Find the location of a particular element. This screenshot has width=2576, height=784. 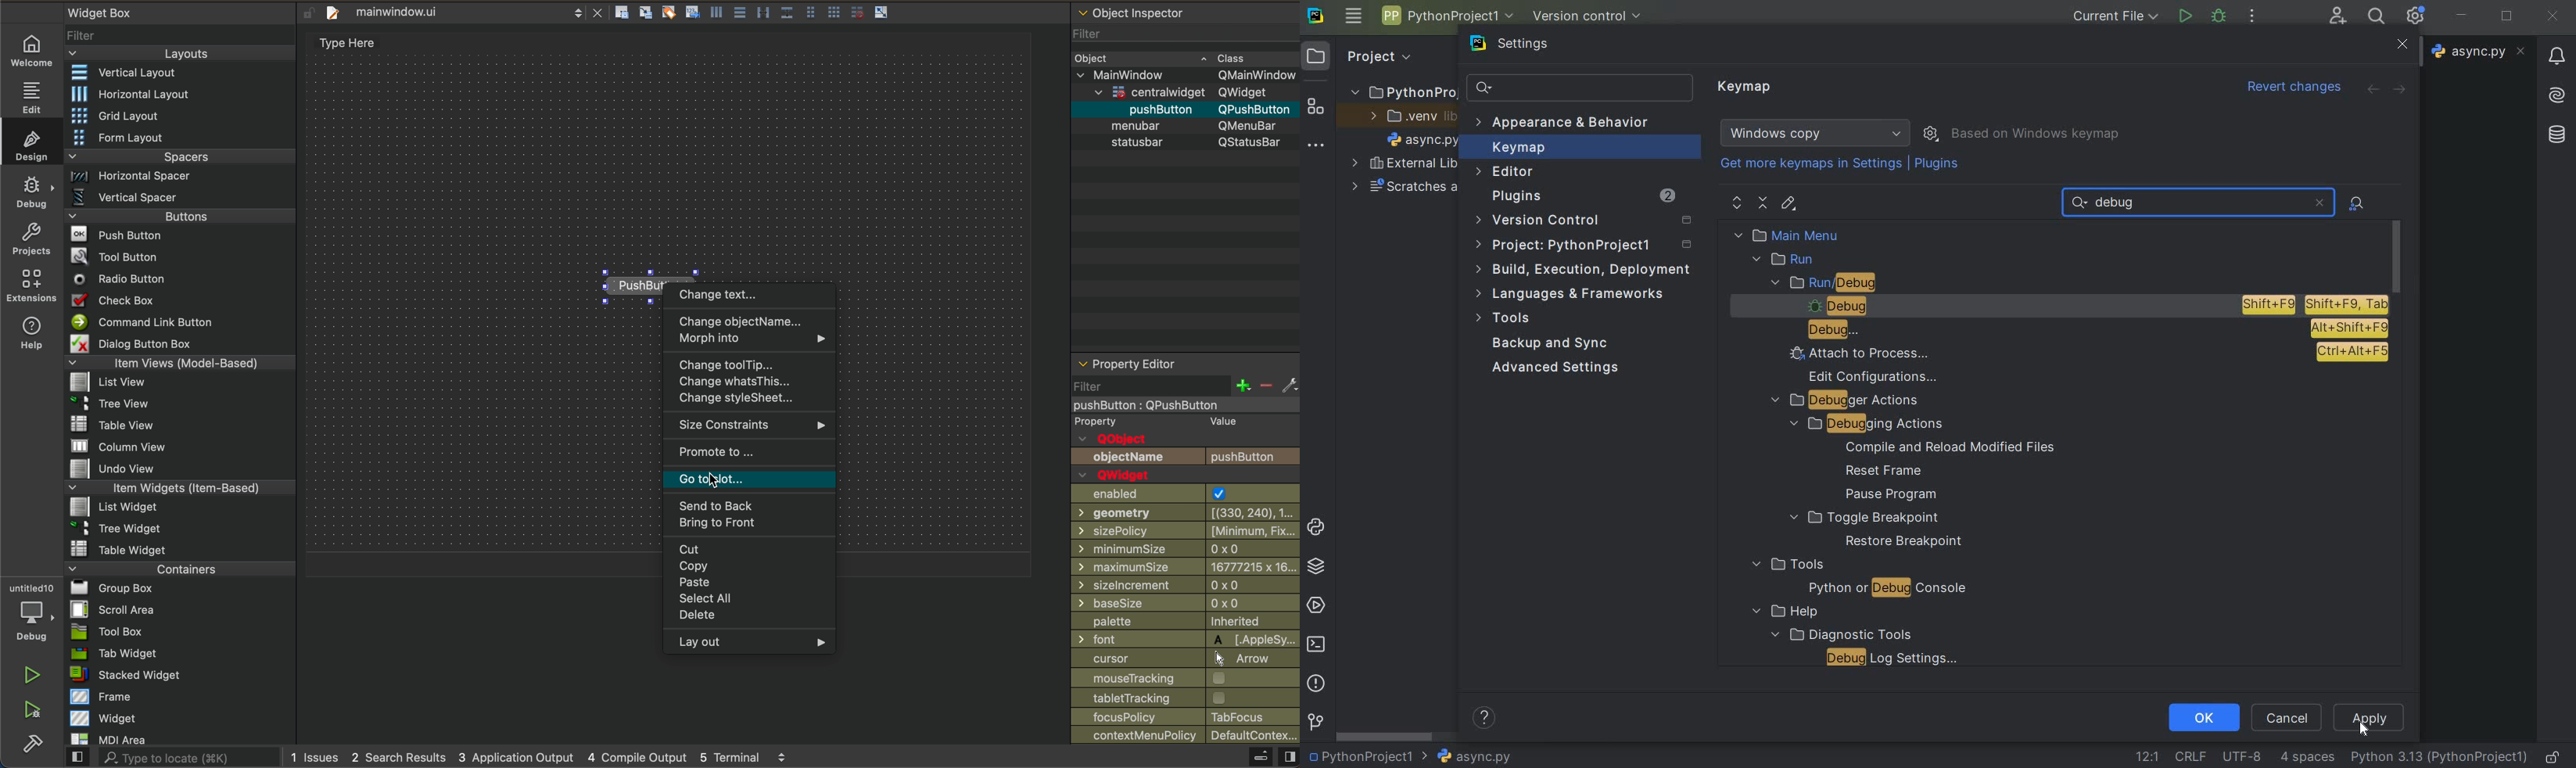

scroll is located at coordinates (577, 14).